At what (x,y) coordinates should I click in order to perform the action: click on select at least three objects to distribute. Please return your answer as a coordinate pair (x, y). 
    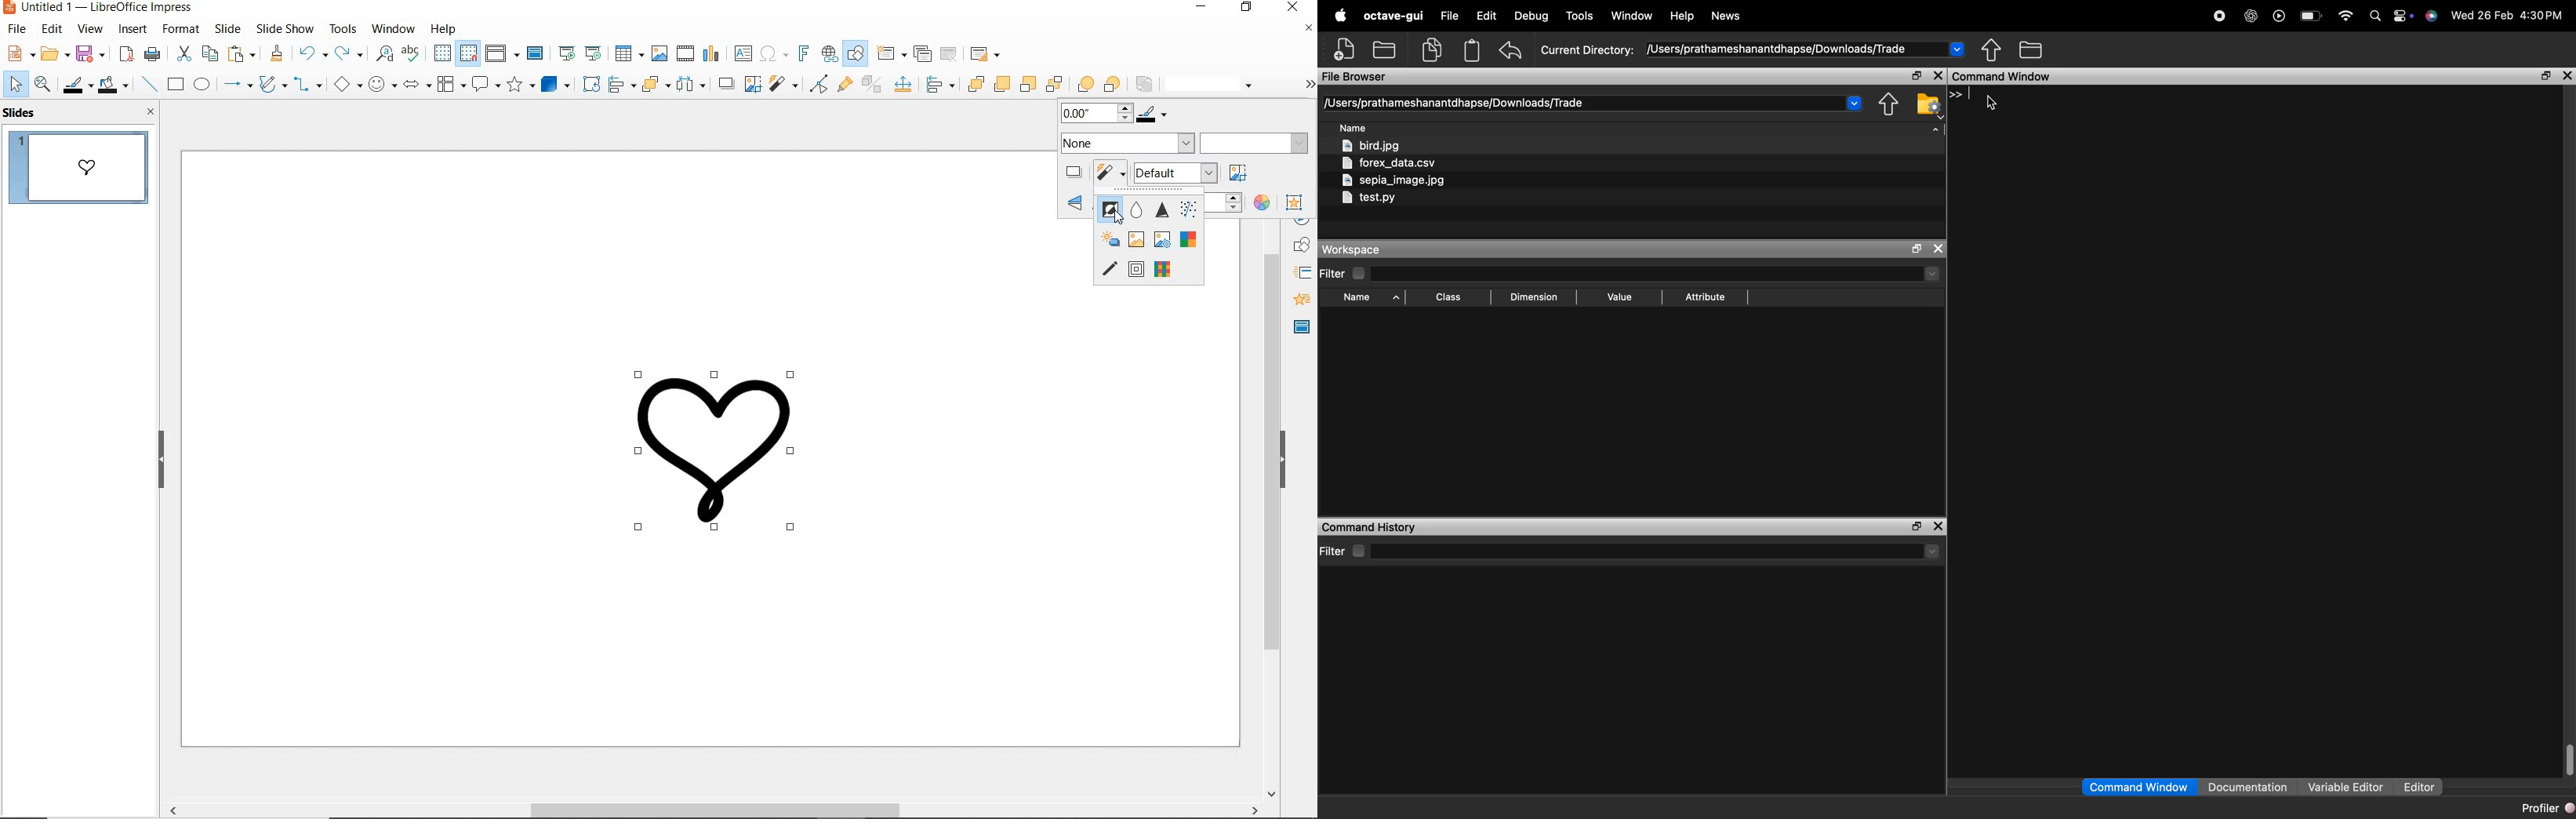
    Looking at the image, I should click on (692, 86).